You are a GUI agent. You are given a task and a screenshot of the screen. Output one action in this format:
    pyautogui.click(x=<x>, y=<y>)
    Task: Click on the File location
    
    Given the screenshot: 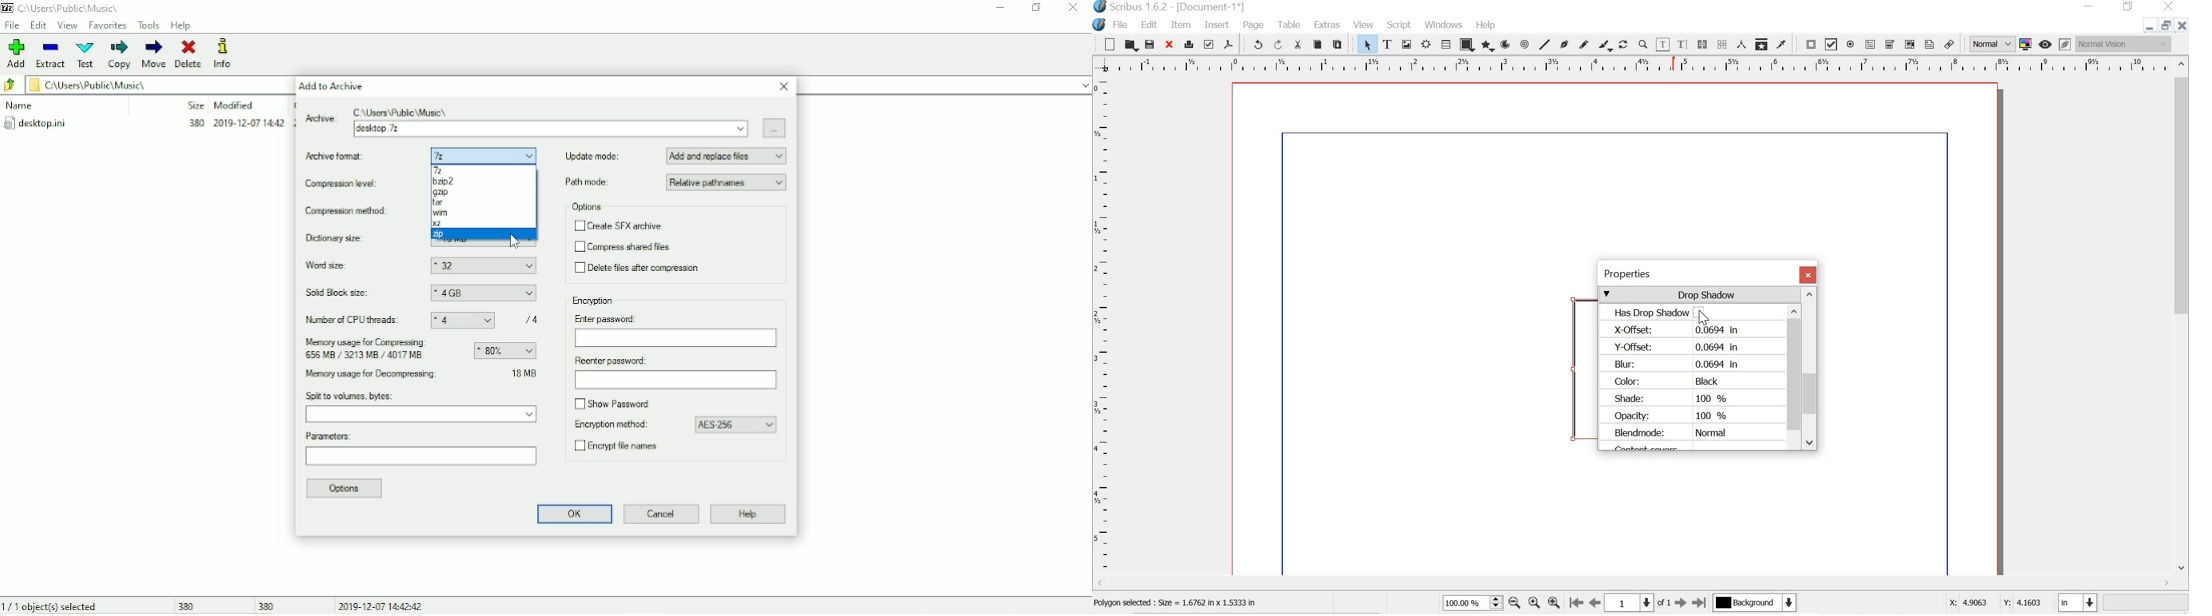 What is the action you would take?
    pyautogui.click(x=152, y=84)
    